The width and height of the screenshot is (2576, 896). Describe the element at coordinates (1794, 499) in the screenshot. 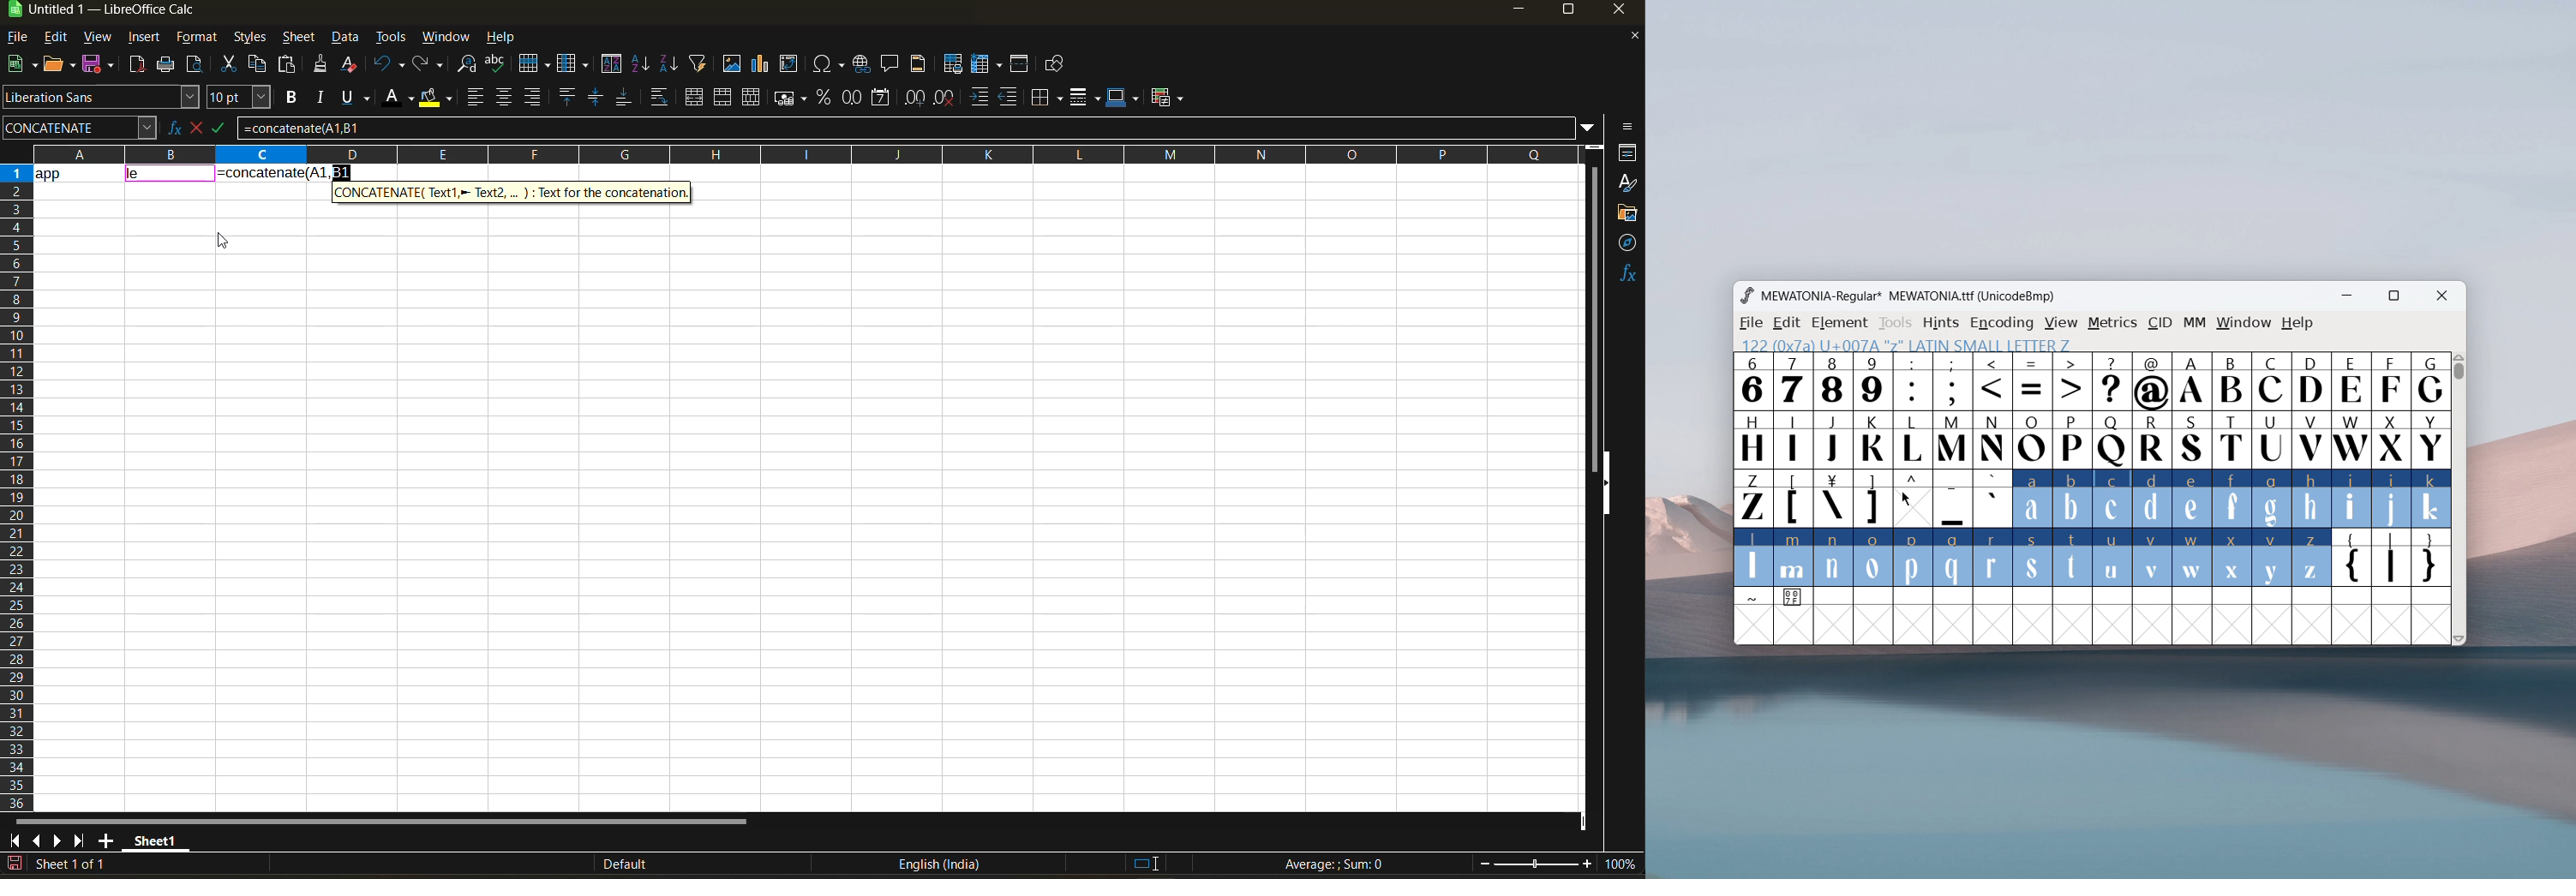

I see `[` at that location.